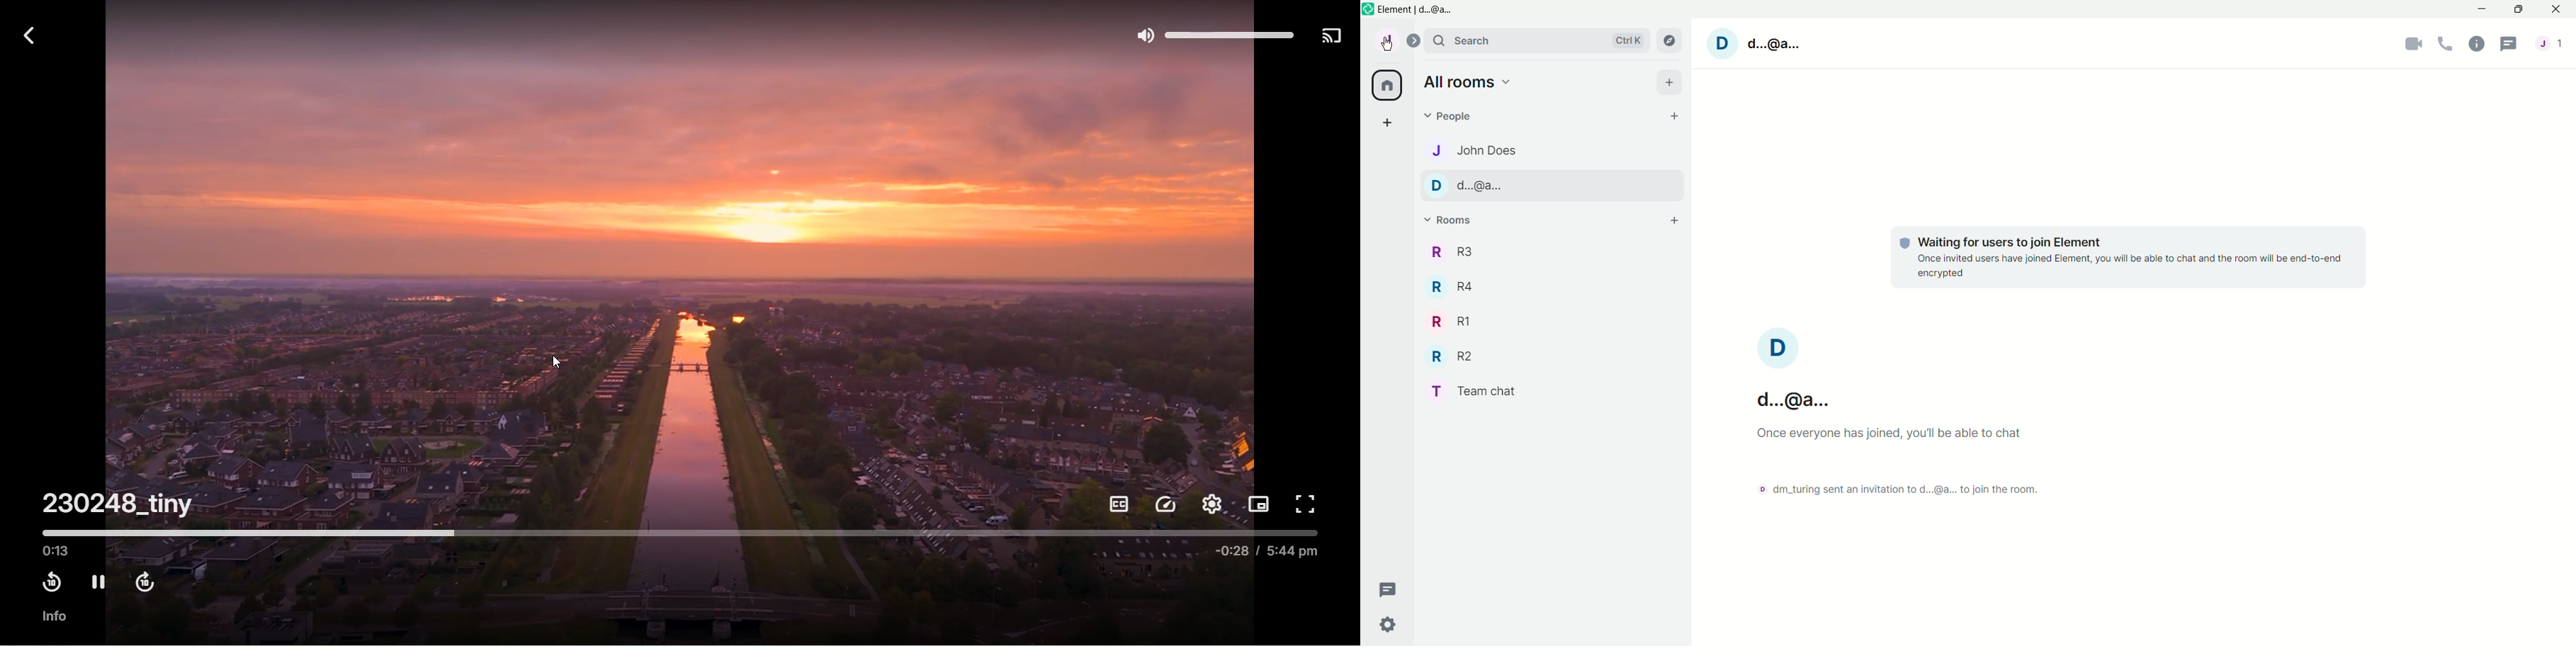  What do you see at coordinates (97, 582) in the screenshot?
I see `resume` at bounding box center [97, 582].